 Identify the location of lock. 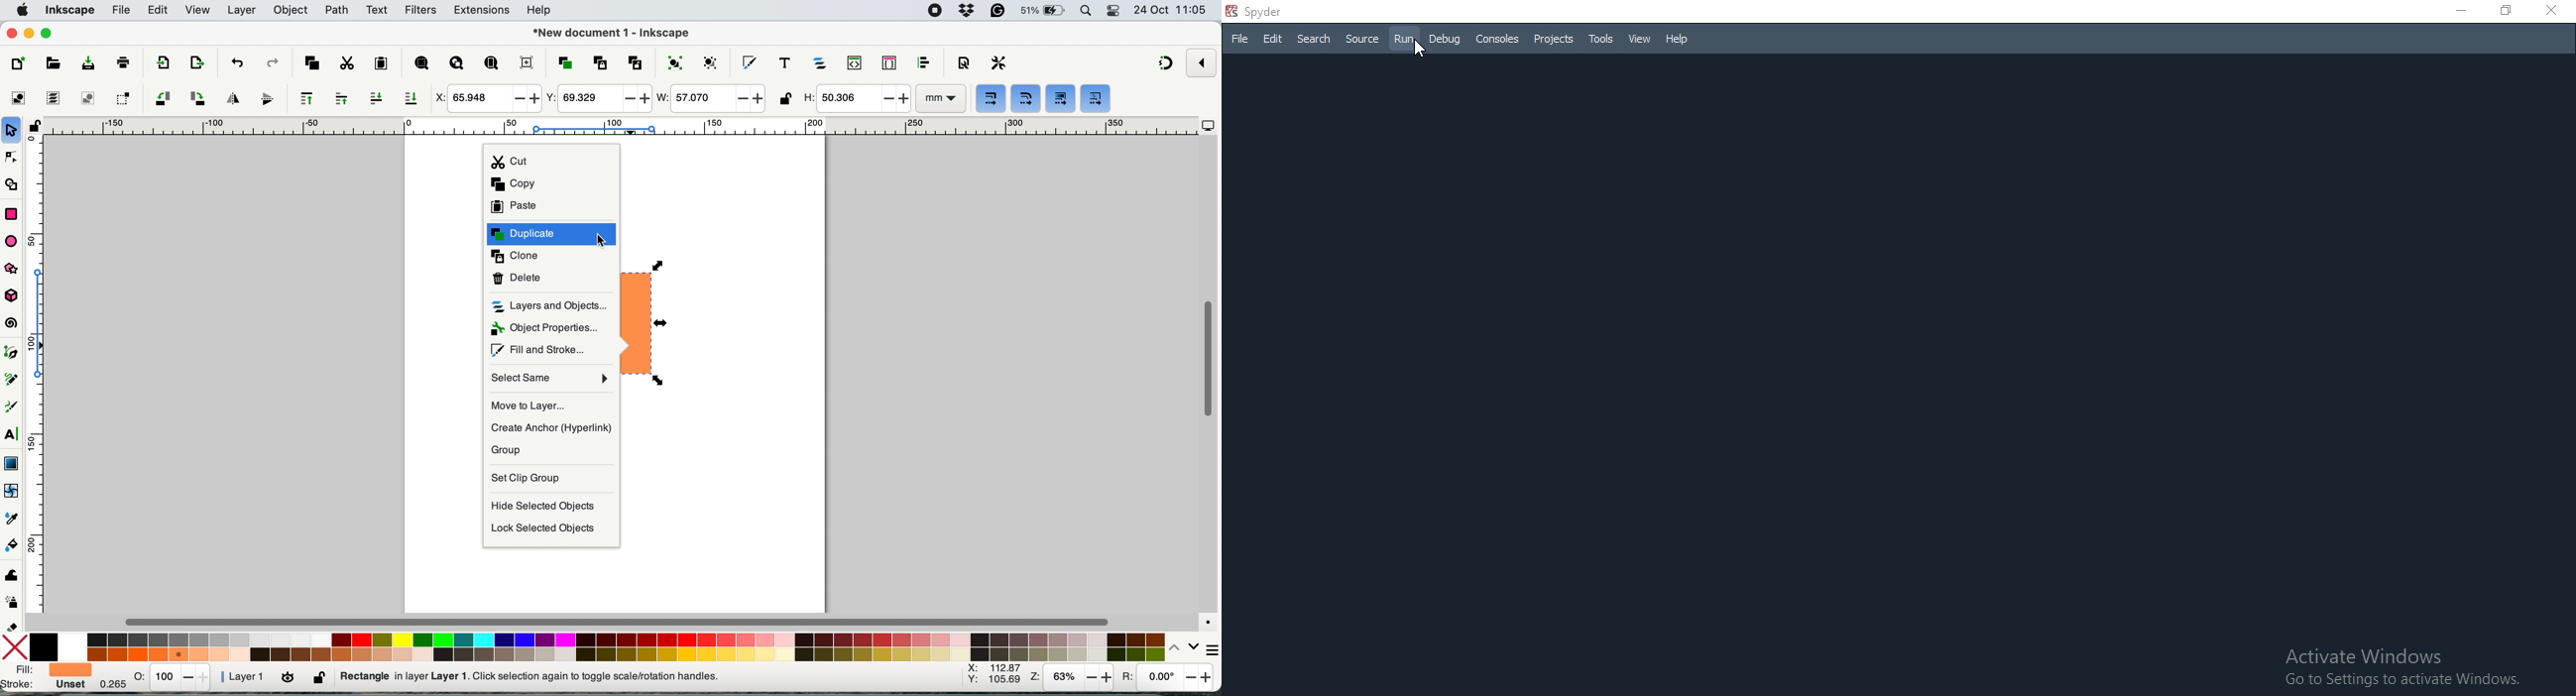
(35, 130).